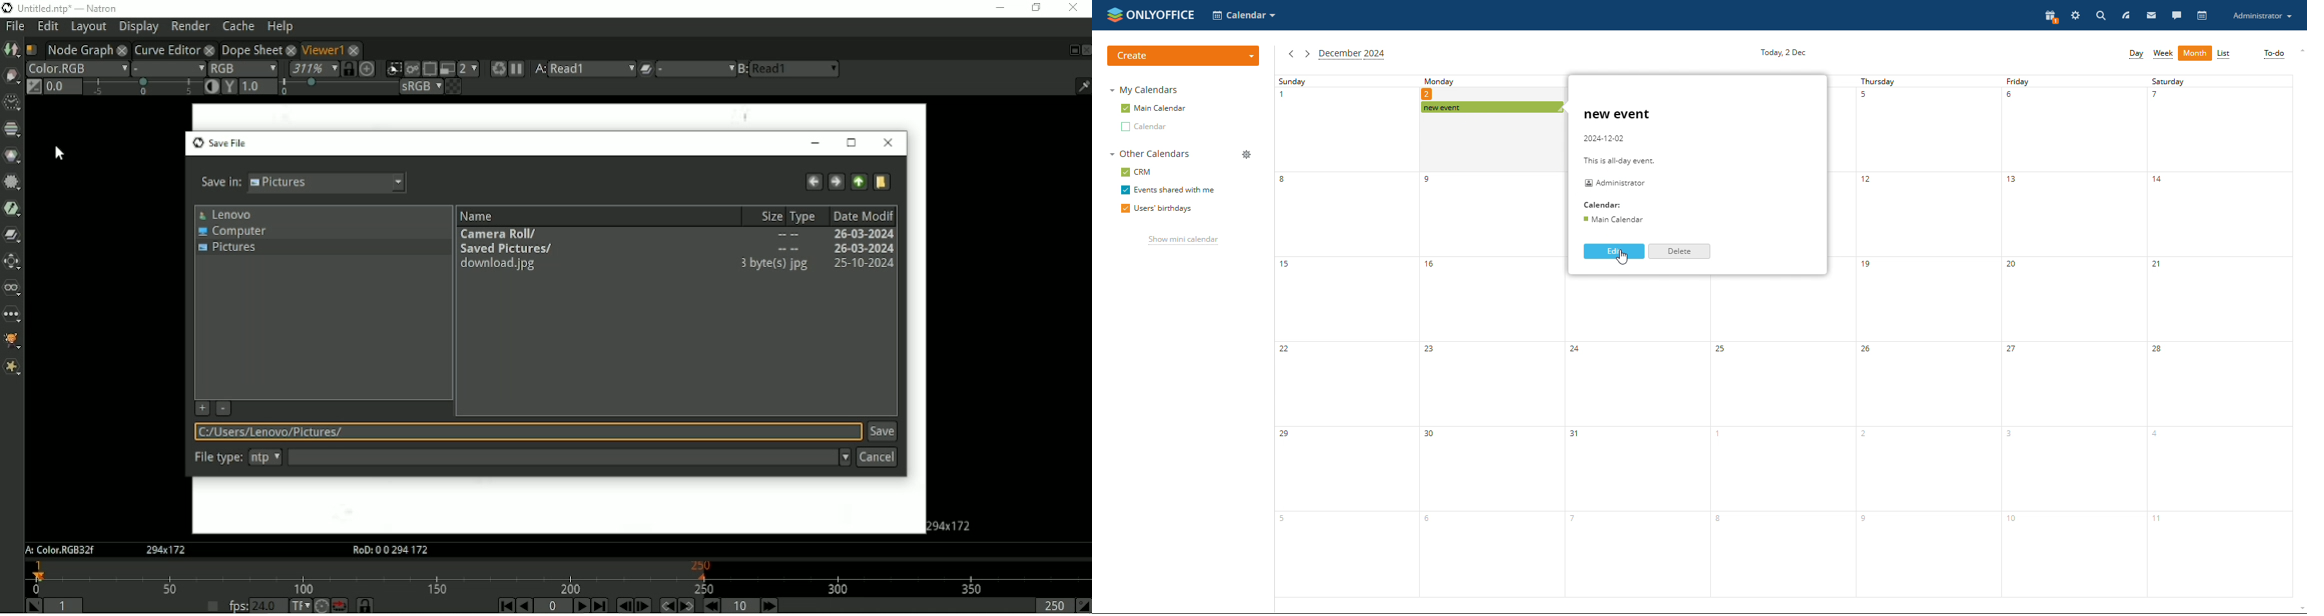 The image size is (2324, 616). Describe the element at coordinates (1153, 108) in the screenshot. I see `main calendar` at that location.